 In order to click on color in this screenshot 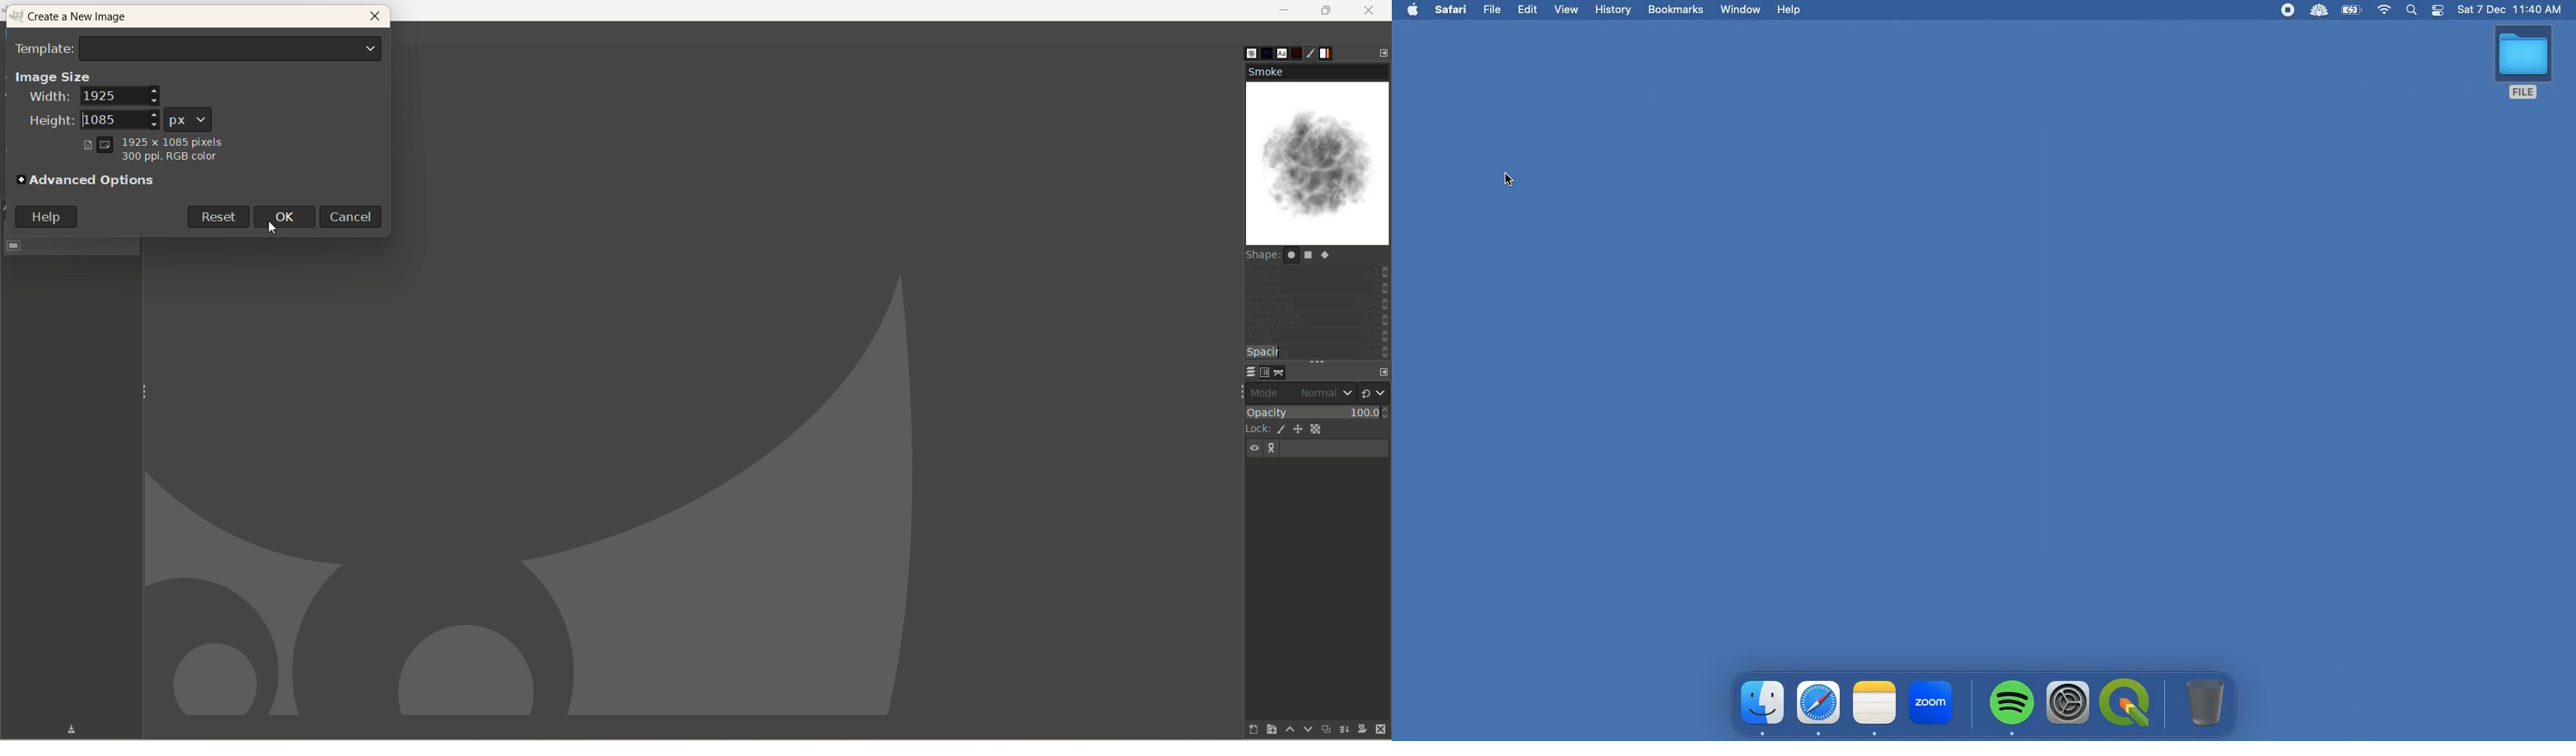, I will do `click(168, 160)`.